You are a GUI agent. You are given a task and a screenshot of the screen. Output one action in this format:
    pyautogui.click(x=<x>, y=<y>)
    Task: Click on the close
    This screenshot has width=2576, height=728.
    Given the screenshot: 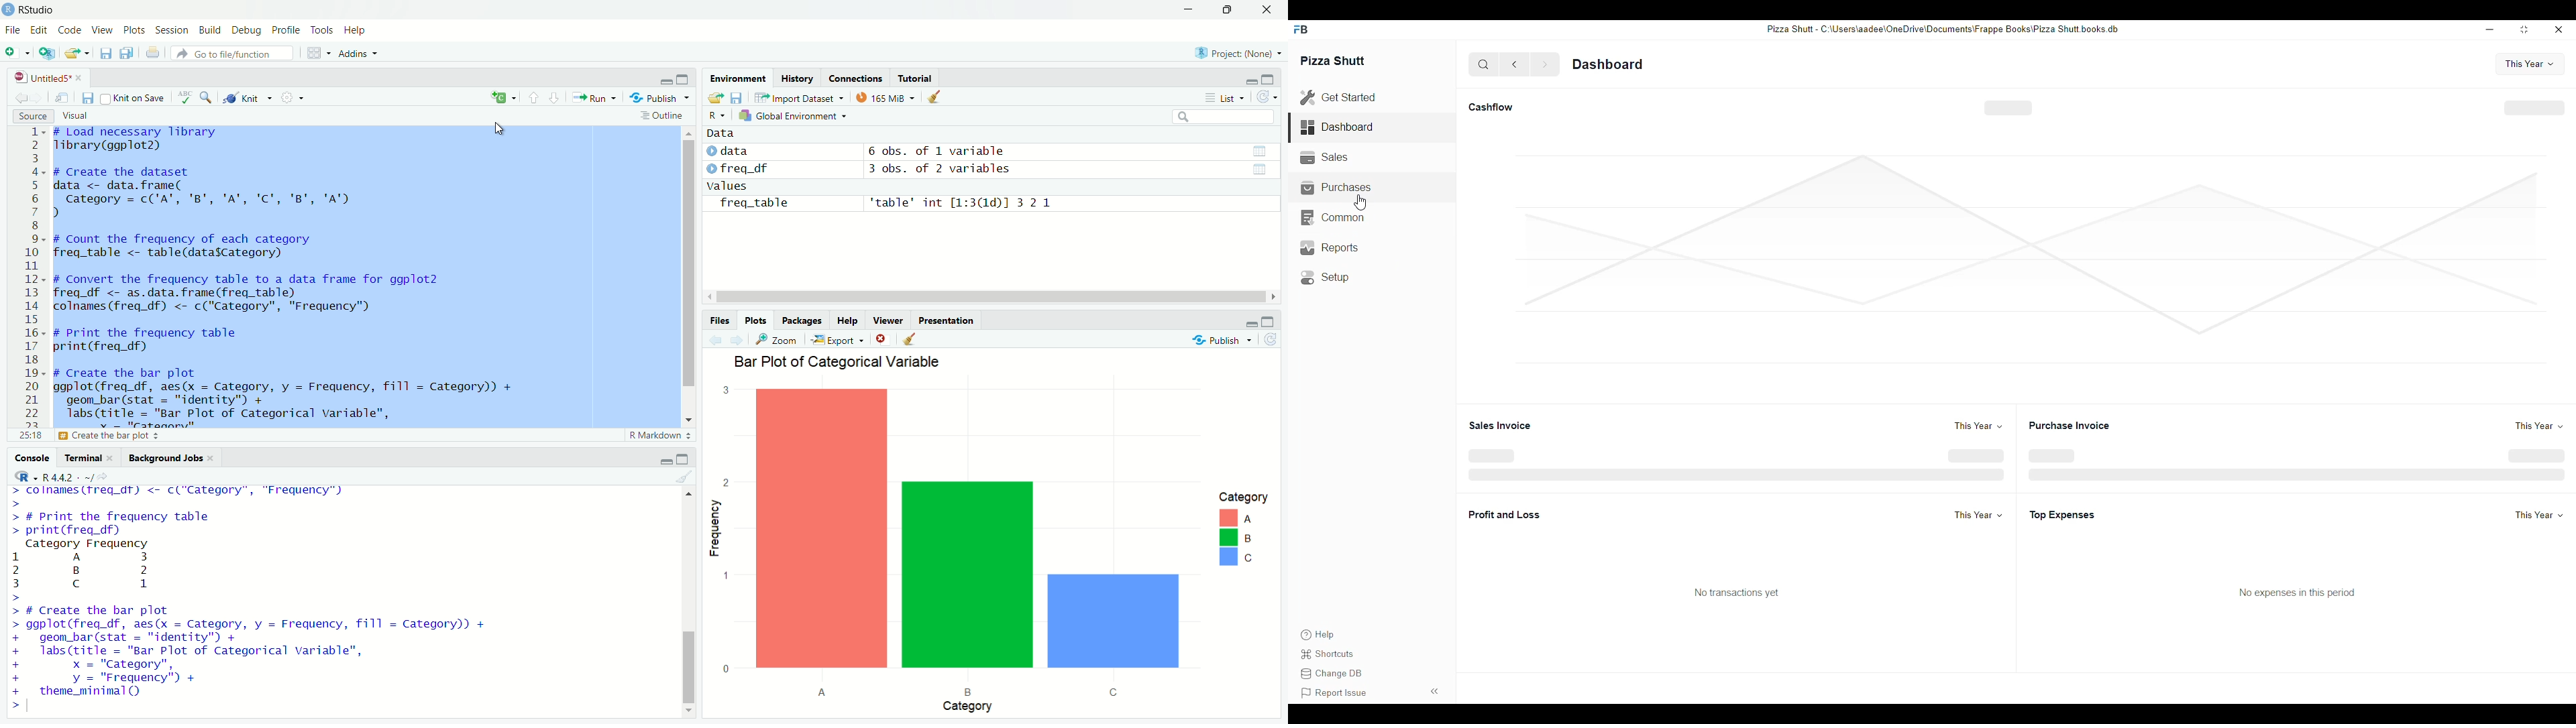 What is the action you would take?
    pyautogui.click(x=2559, y=30)
    